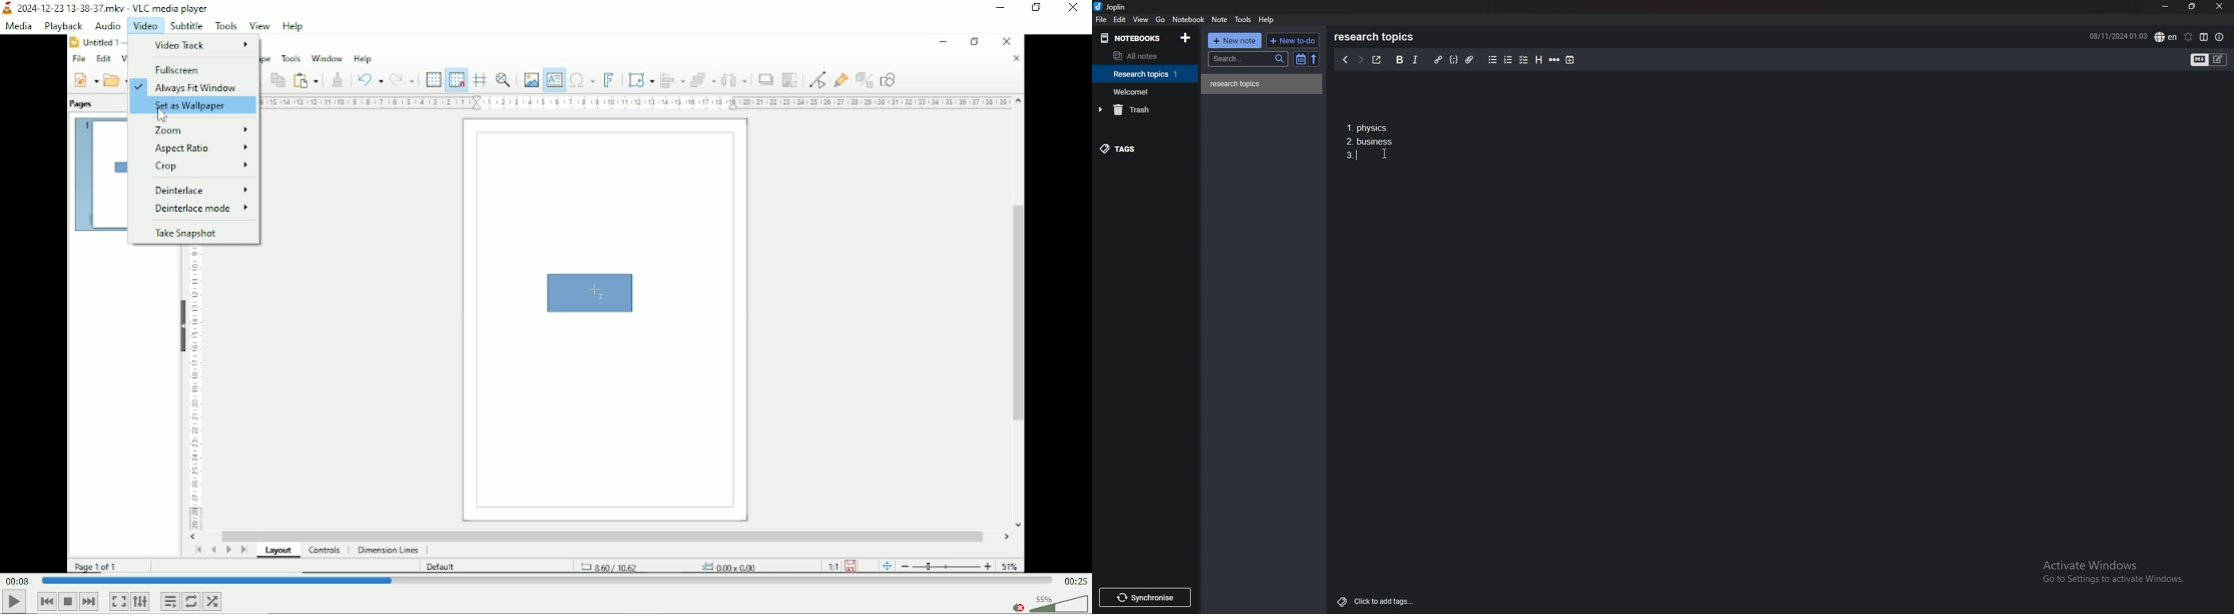 Image resolution: width=2240 pixels, height=616 pixels. Describe the element at coordinates (293, 26) in the screenshot. I see `Help` at that location.